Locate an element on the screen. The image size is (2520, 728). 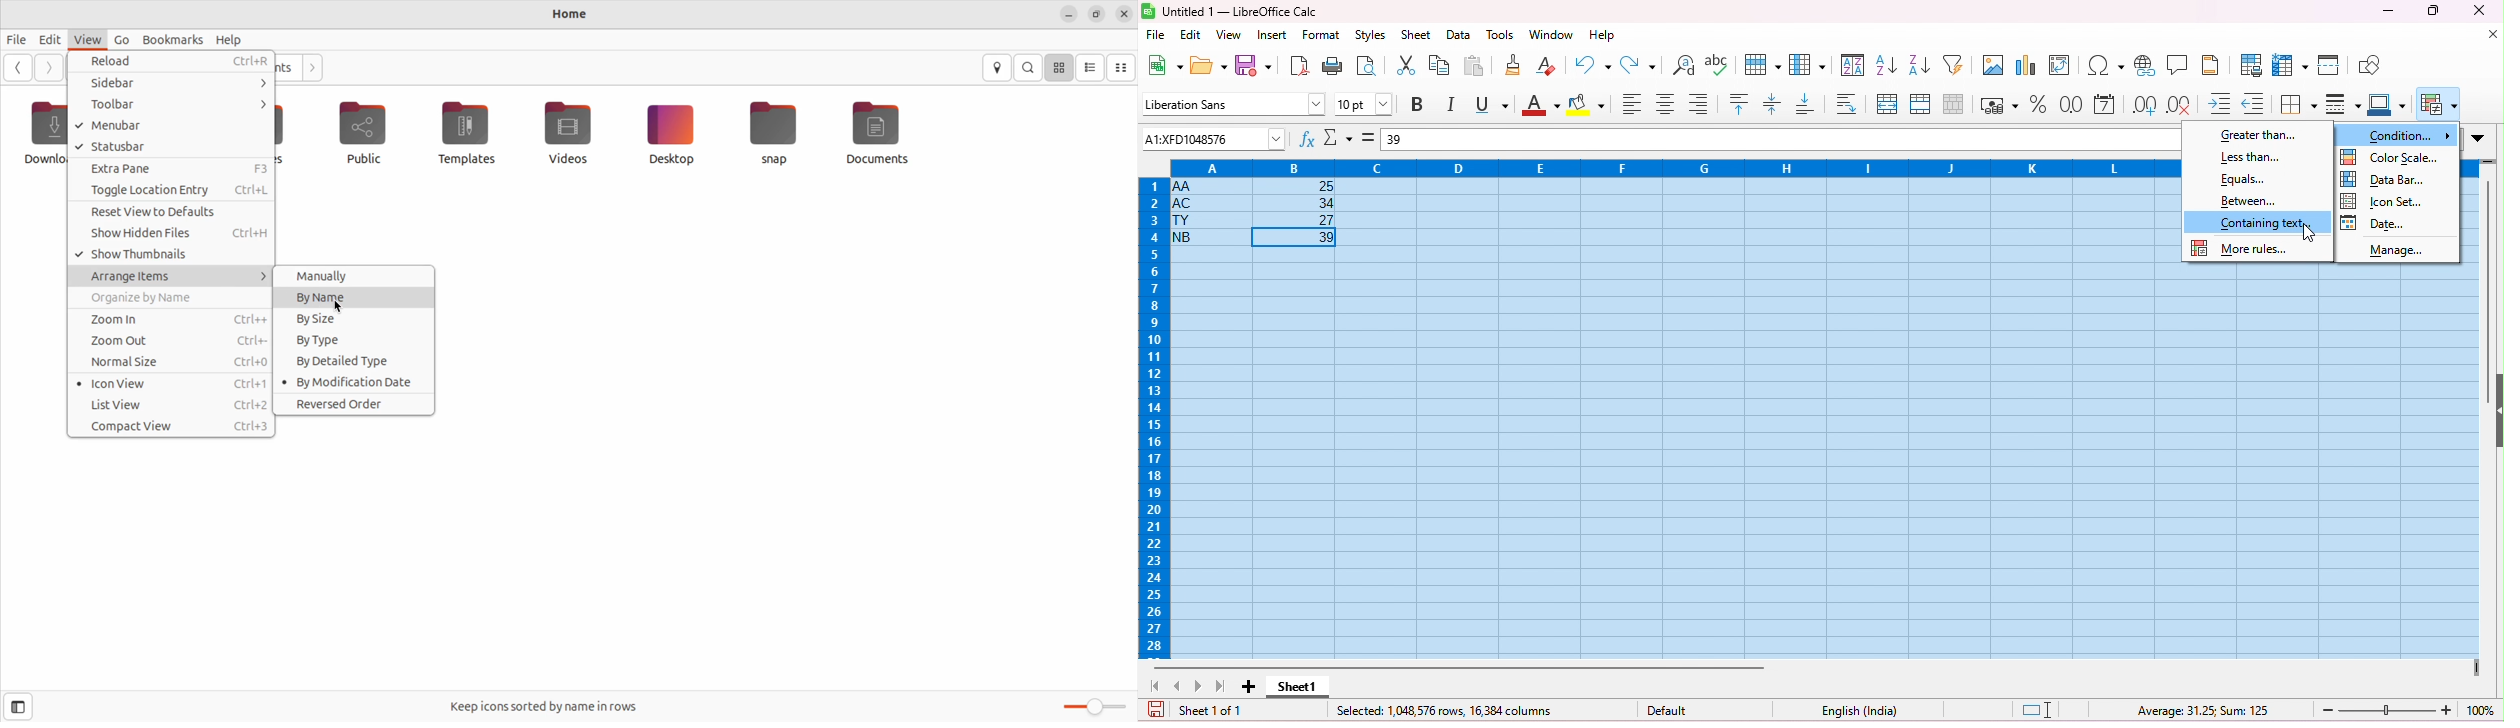
sheet 1 is located at coordinates (1301, 689).